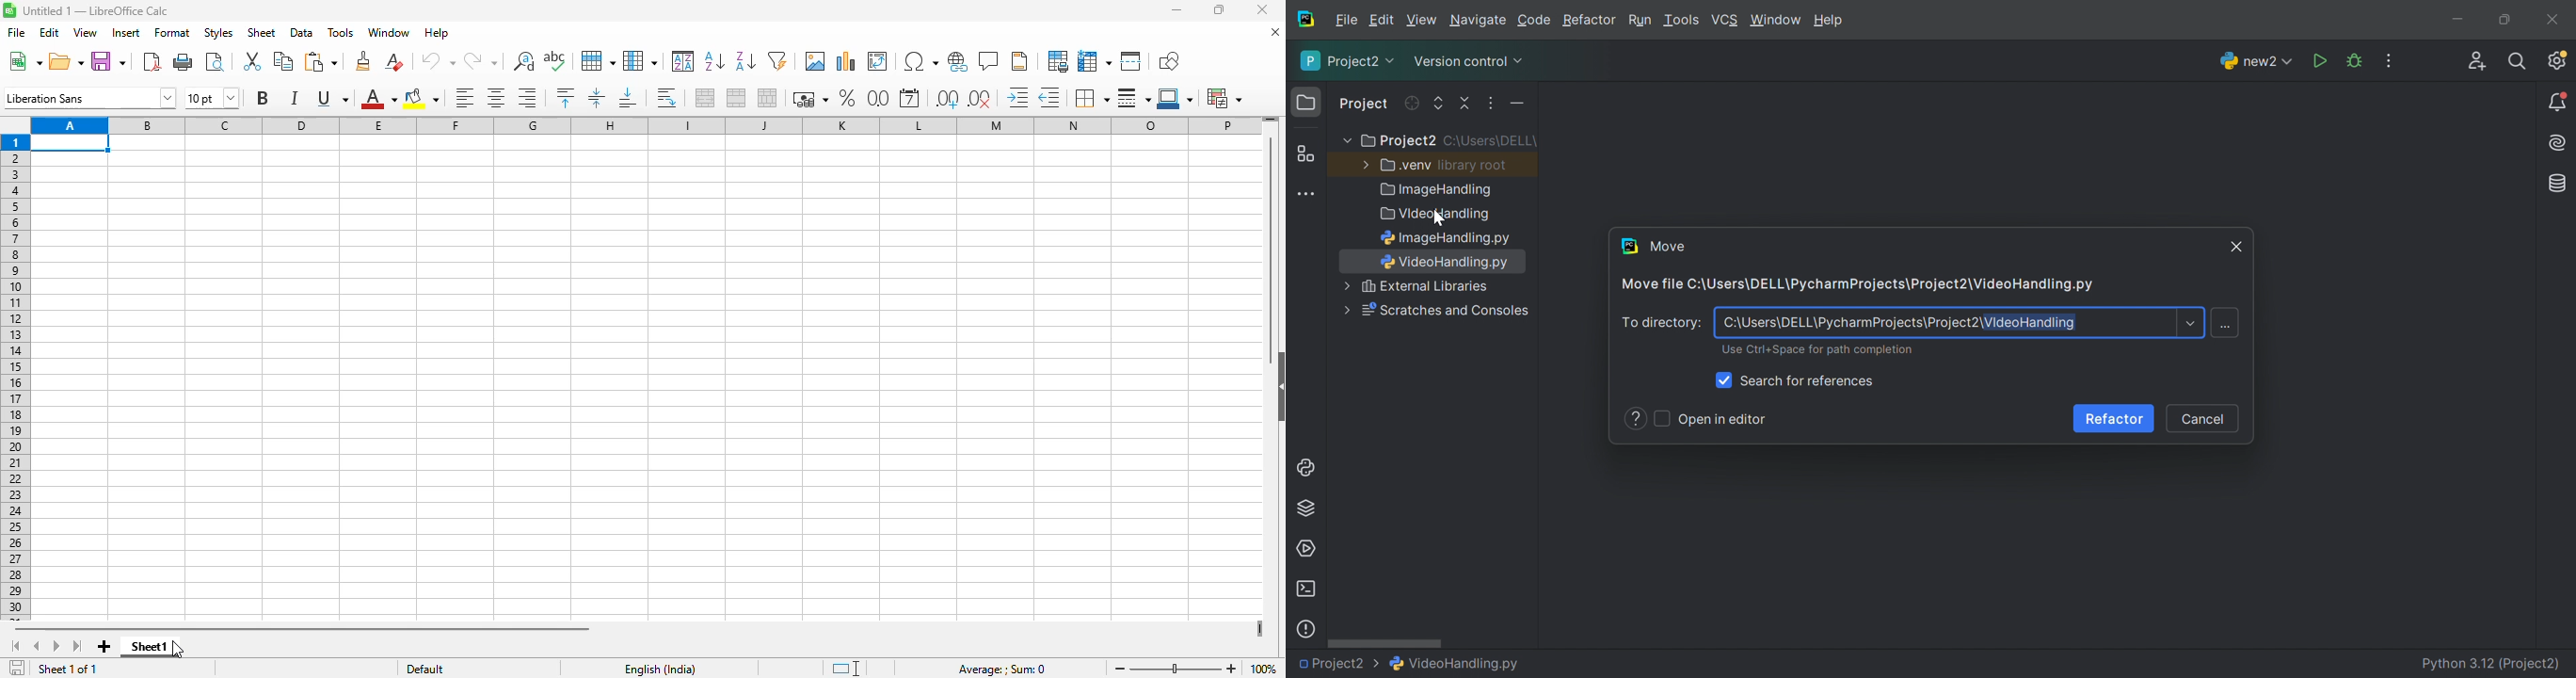 This screenshot has width=2576, height=700. Describe the element at coordinates (527, 98) in the screenshot. I see `align right` at that location.